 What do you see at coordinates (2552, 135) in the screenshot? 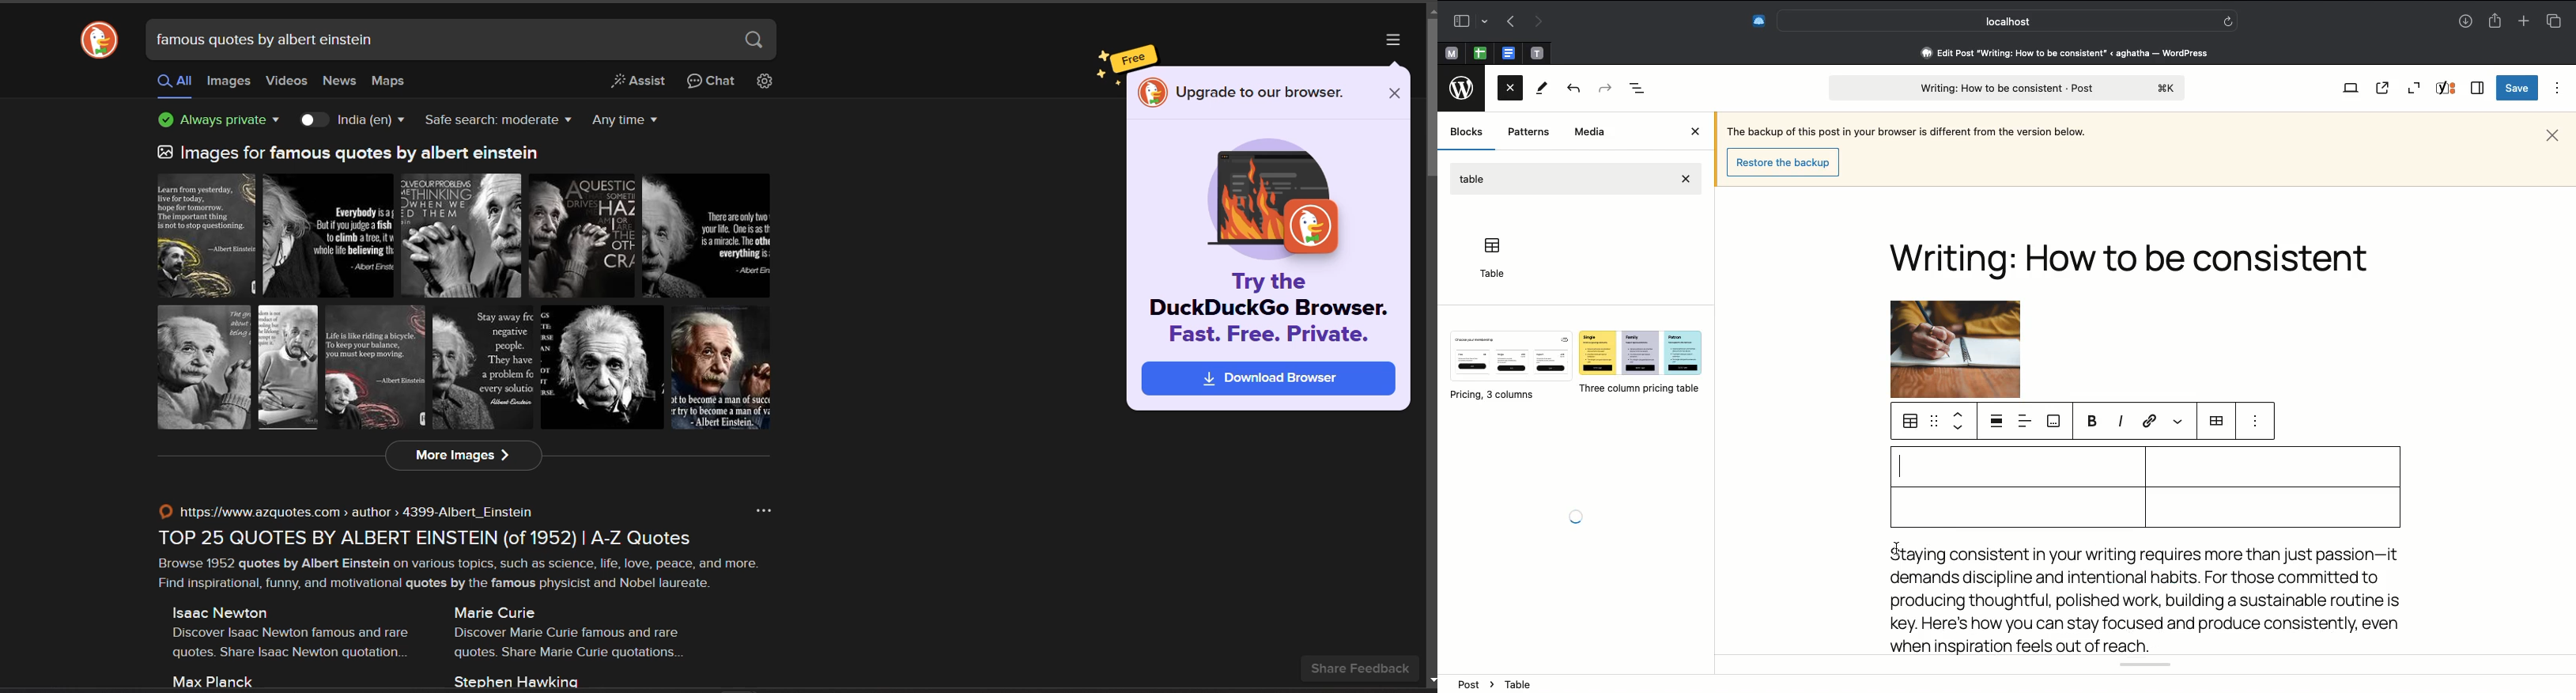
I see `Close` at bounding box center [2552, 135].